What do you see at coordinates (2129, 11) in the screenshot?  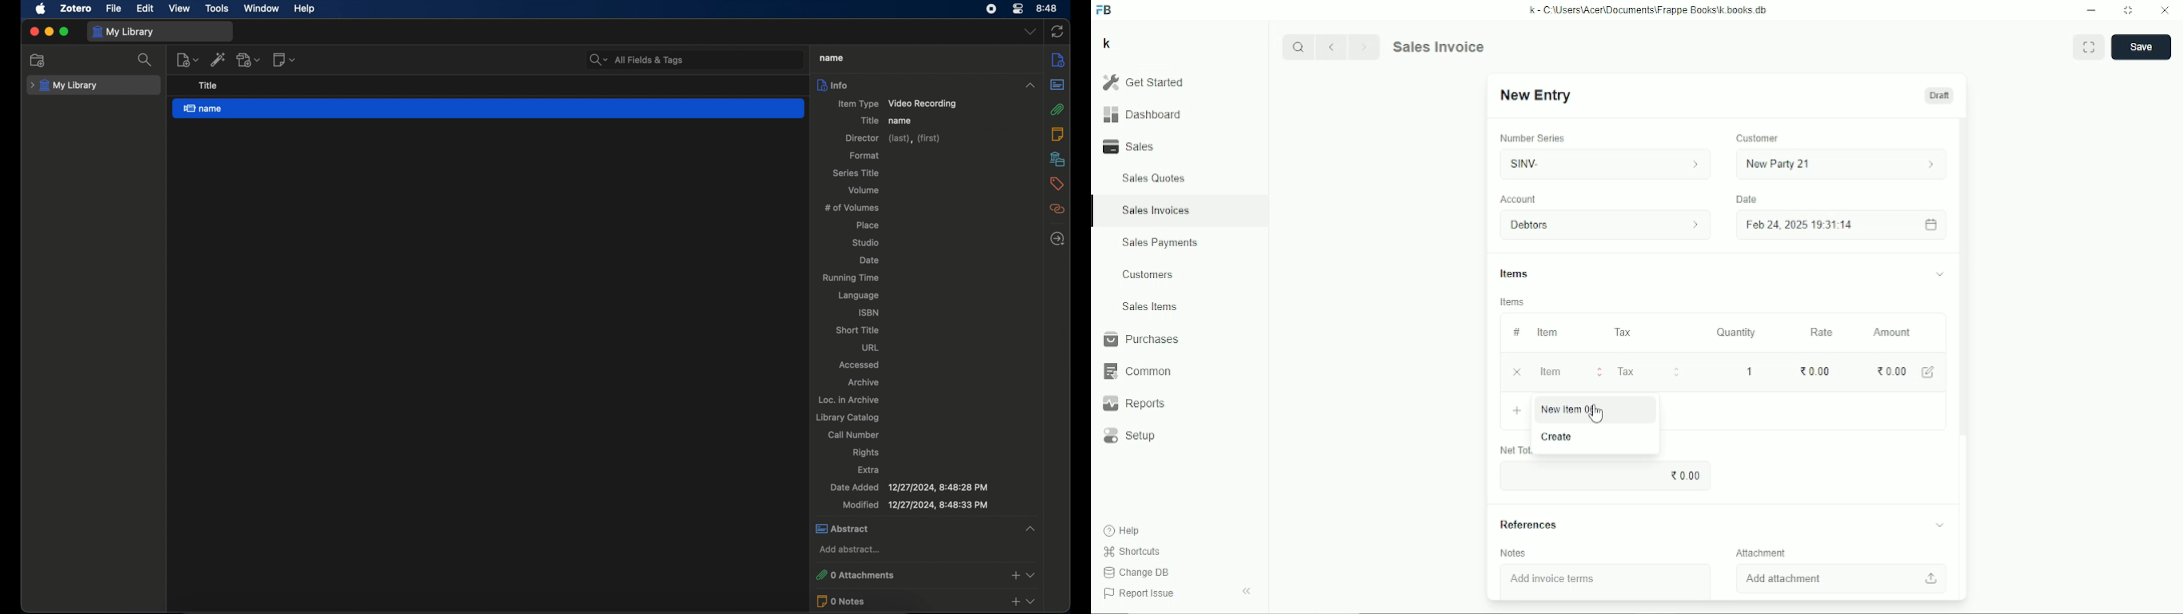 I see `Toggle between form and full width` at bounding box center [2129, 11].